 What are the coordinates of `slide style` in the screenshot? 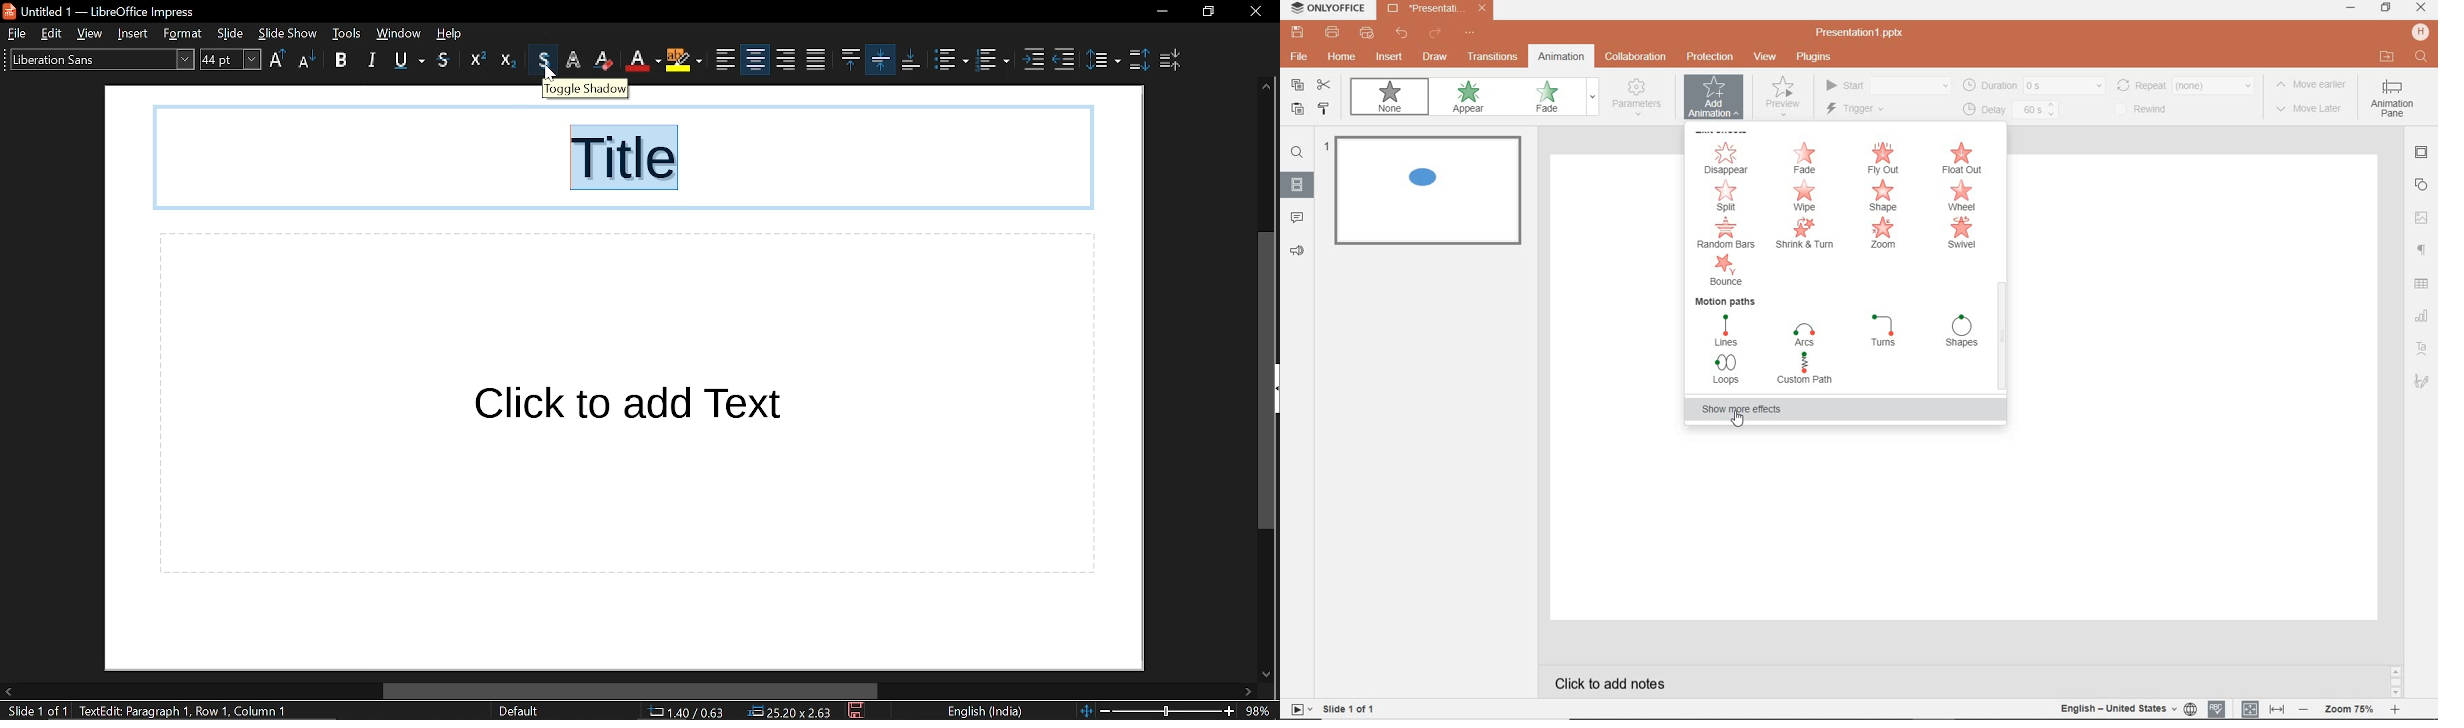 It's located at (518, 711).